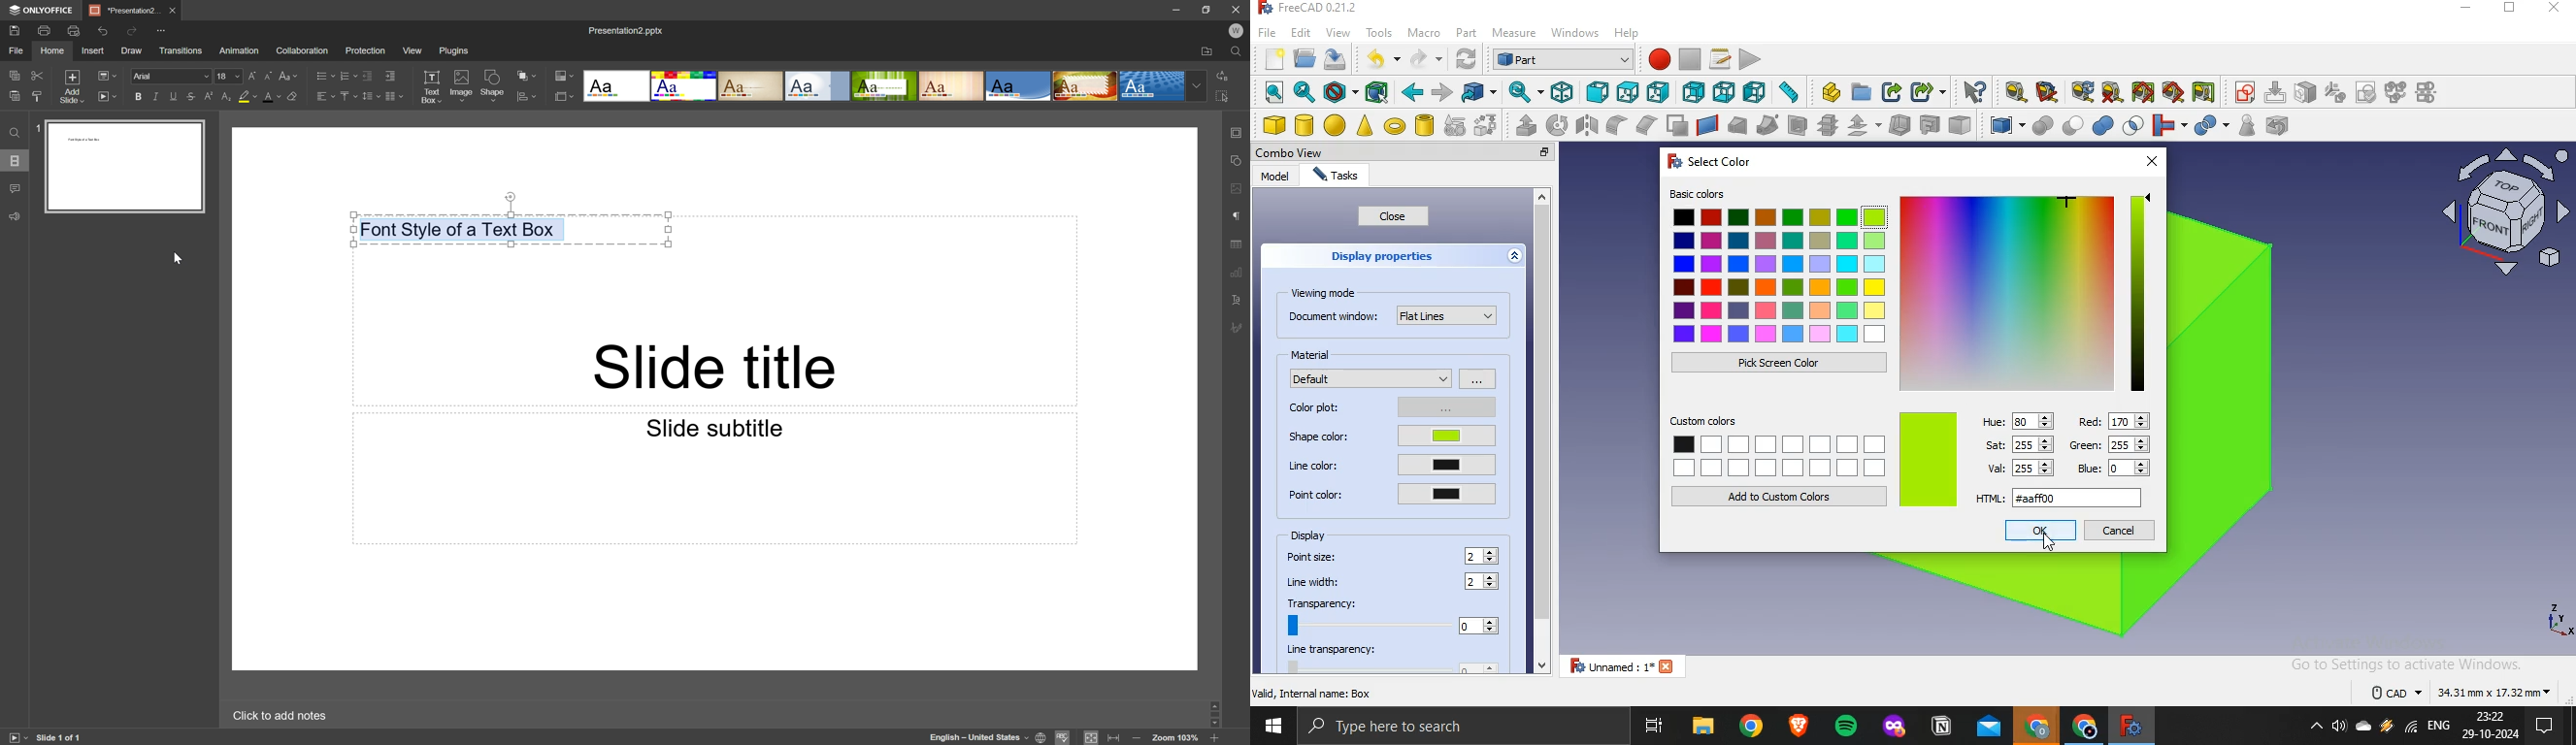  I want to click on restore down, so click(2509, 10).